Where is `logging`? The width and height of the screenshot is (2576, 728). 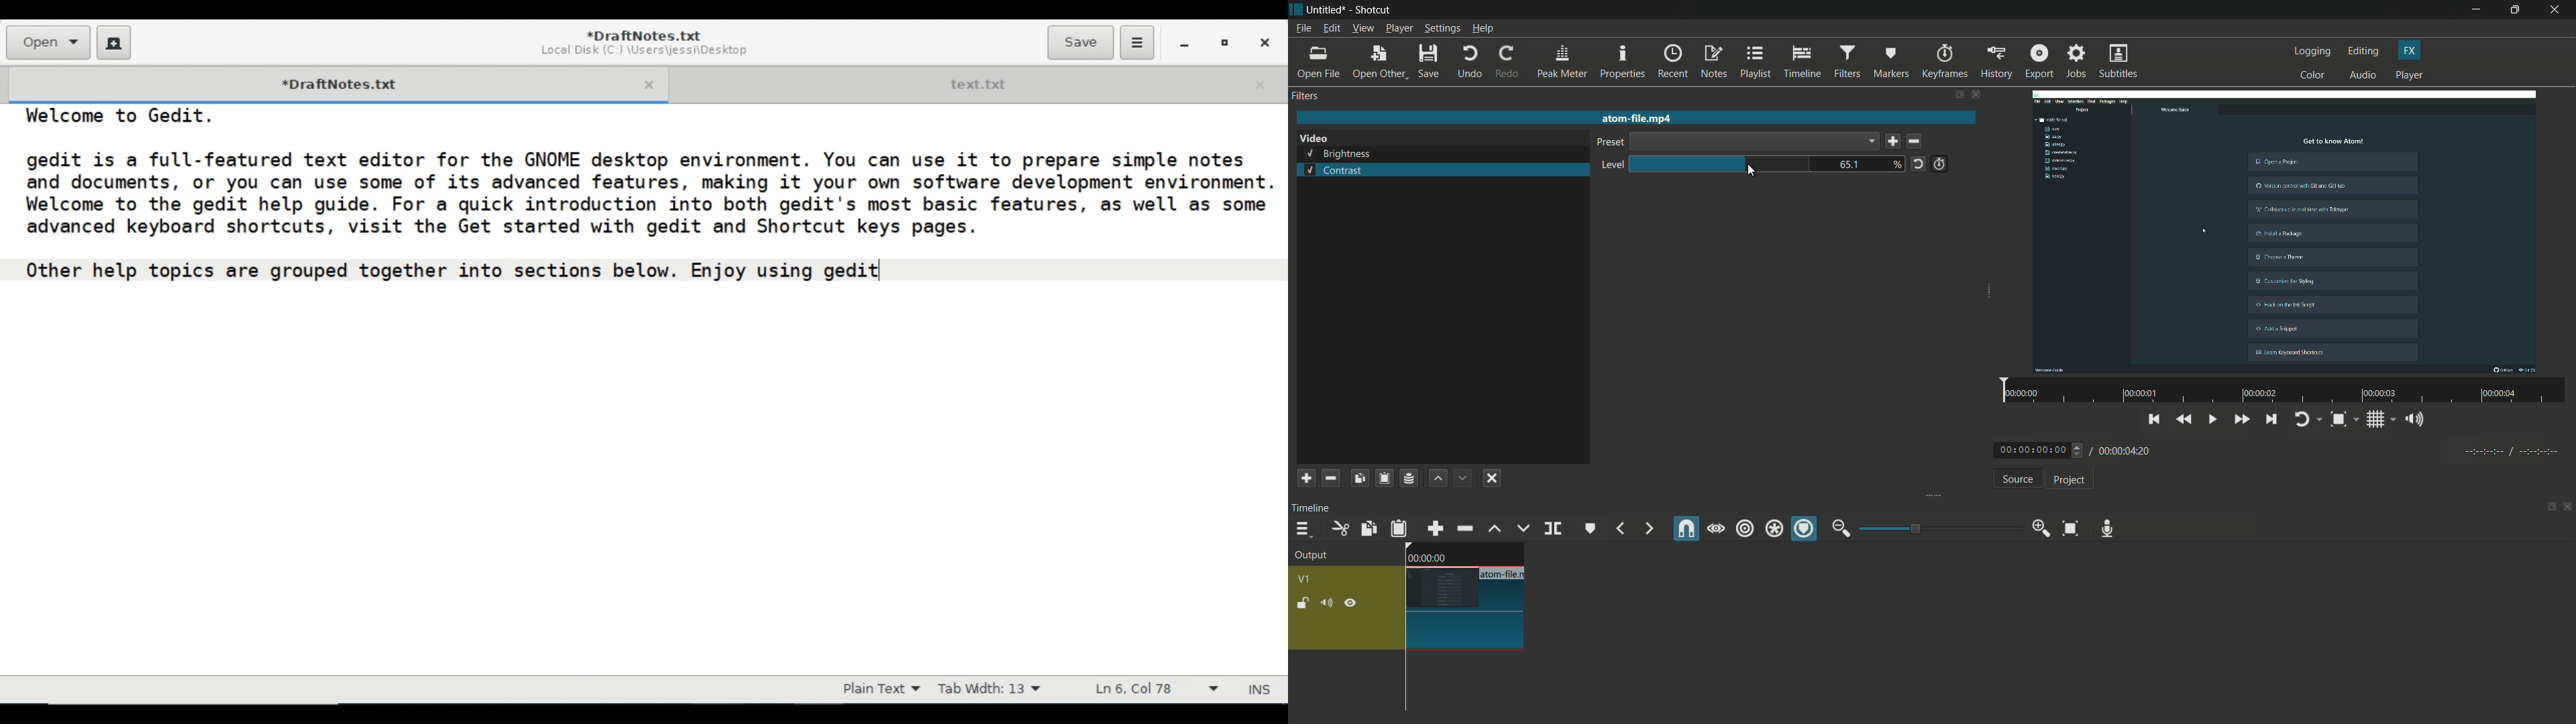
logging is located at coordinates (2313, 51).